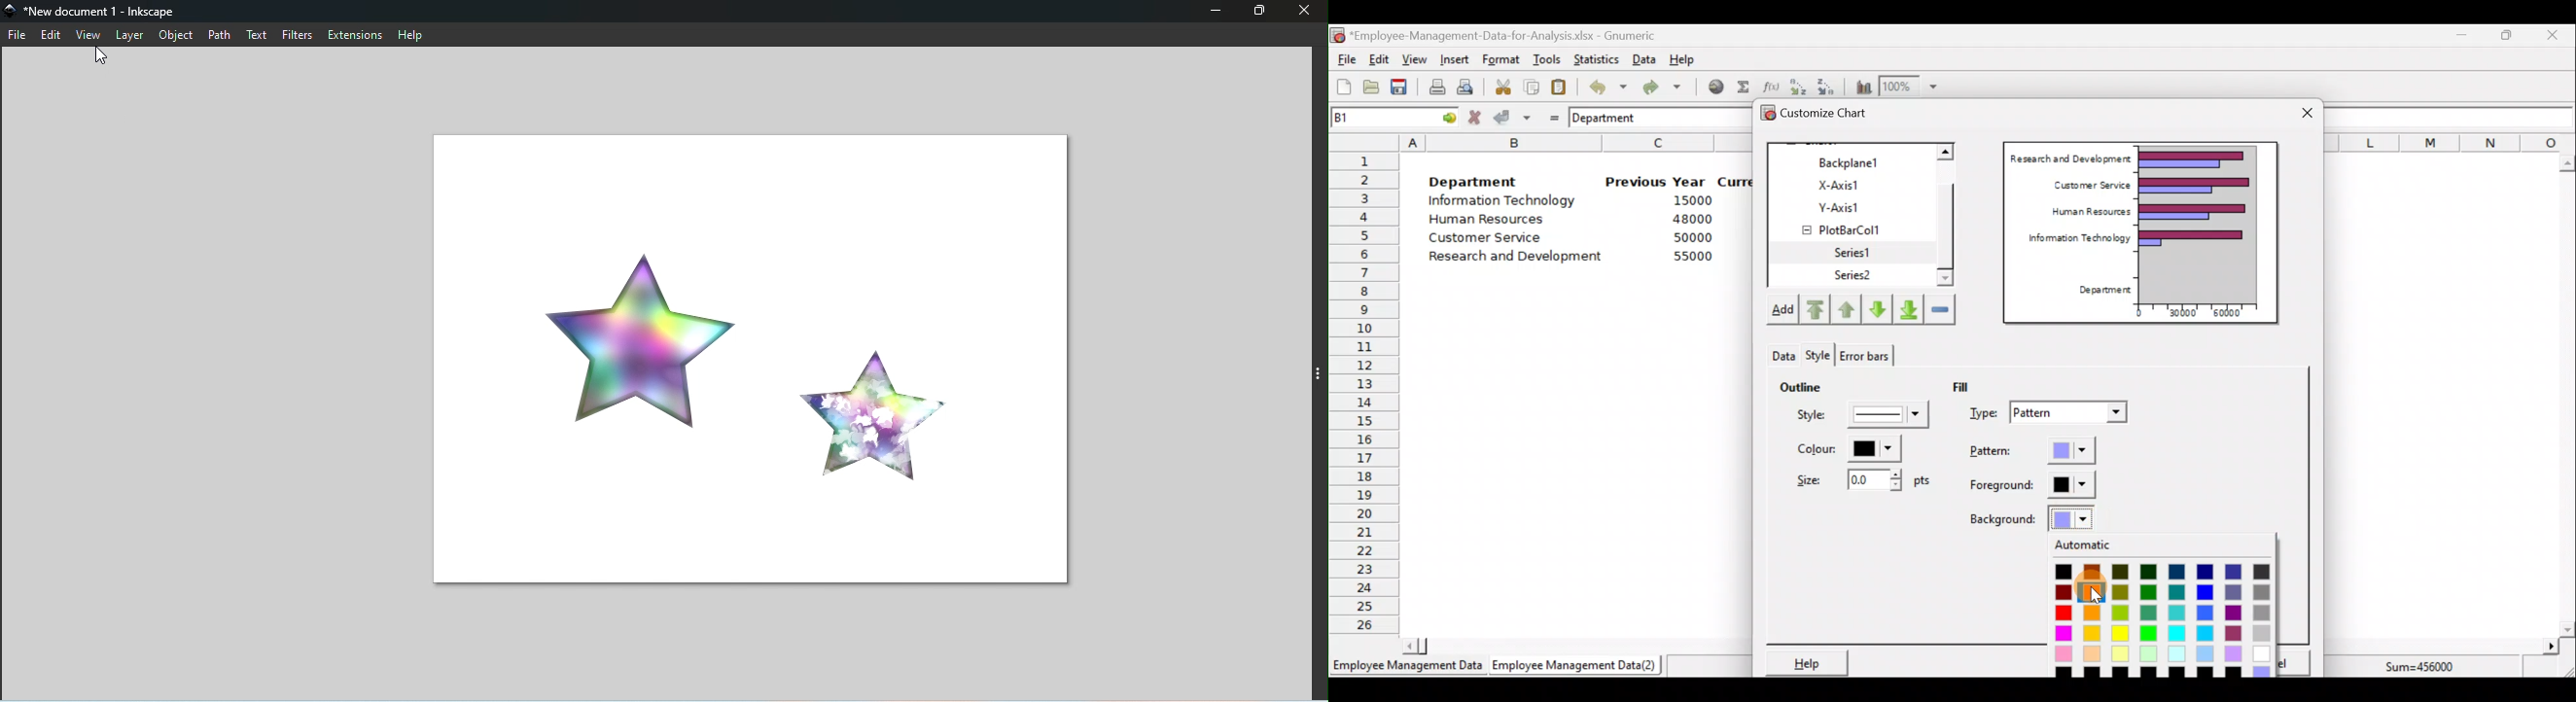 Image resolution: width=2576 pixels, height=728 pixels. I want to click on Cursor on red orange color, so click(2095, 597).